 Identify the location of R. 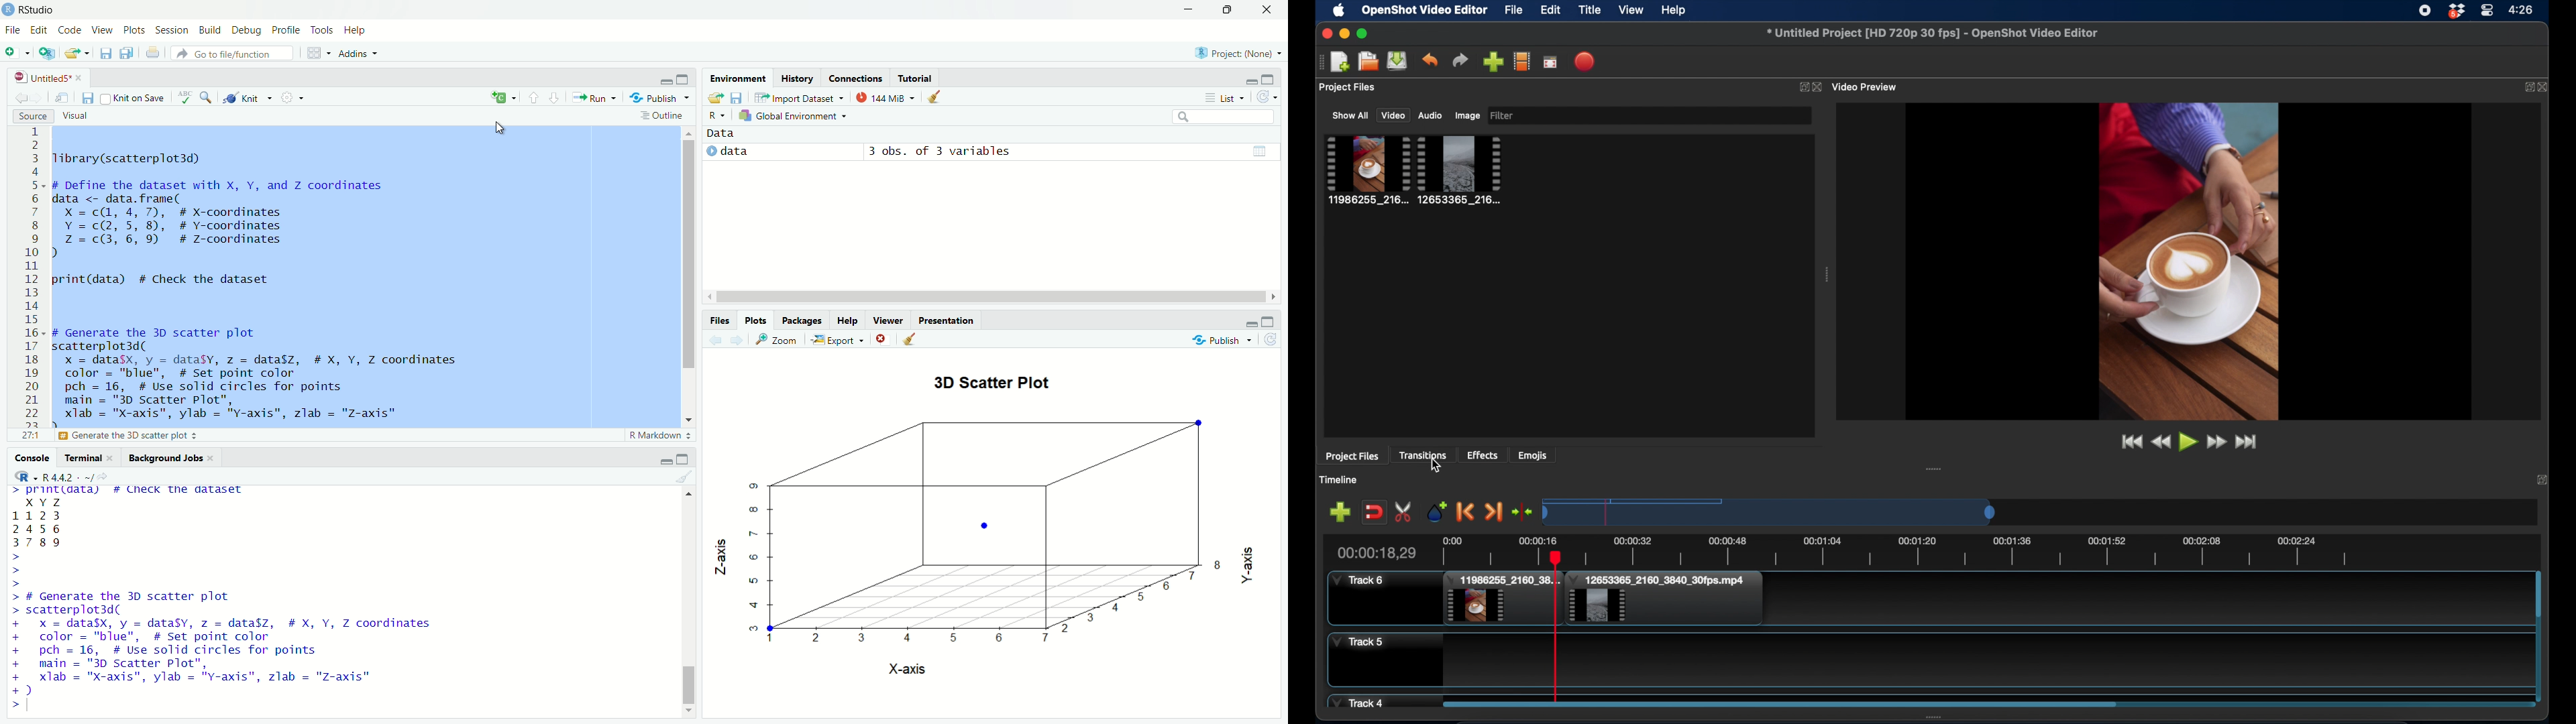
(19, 477).